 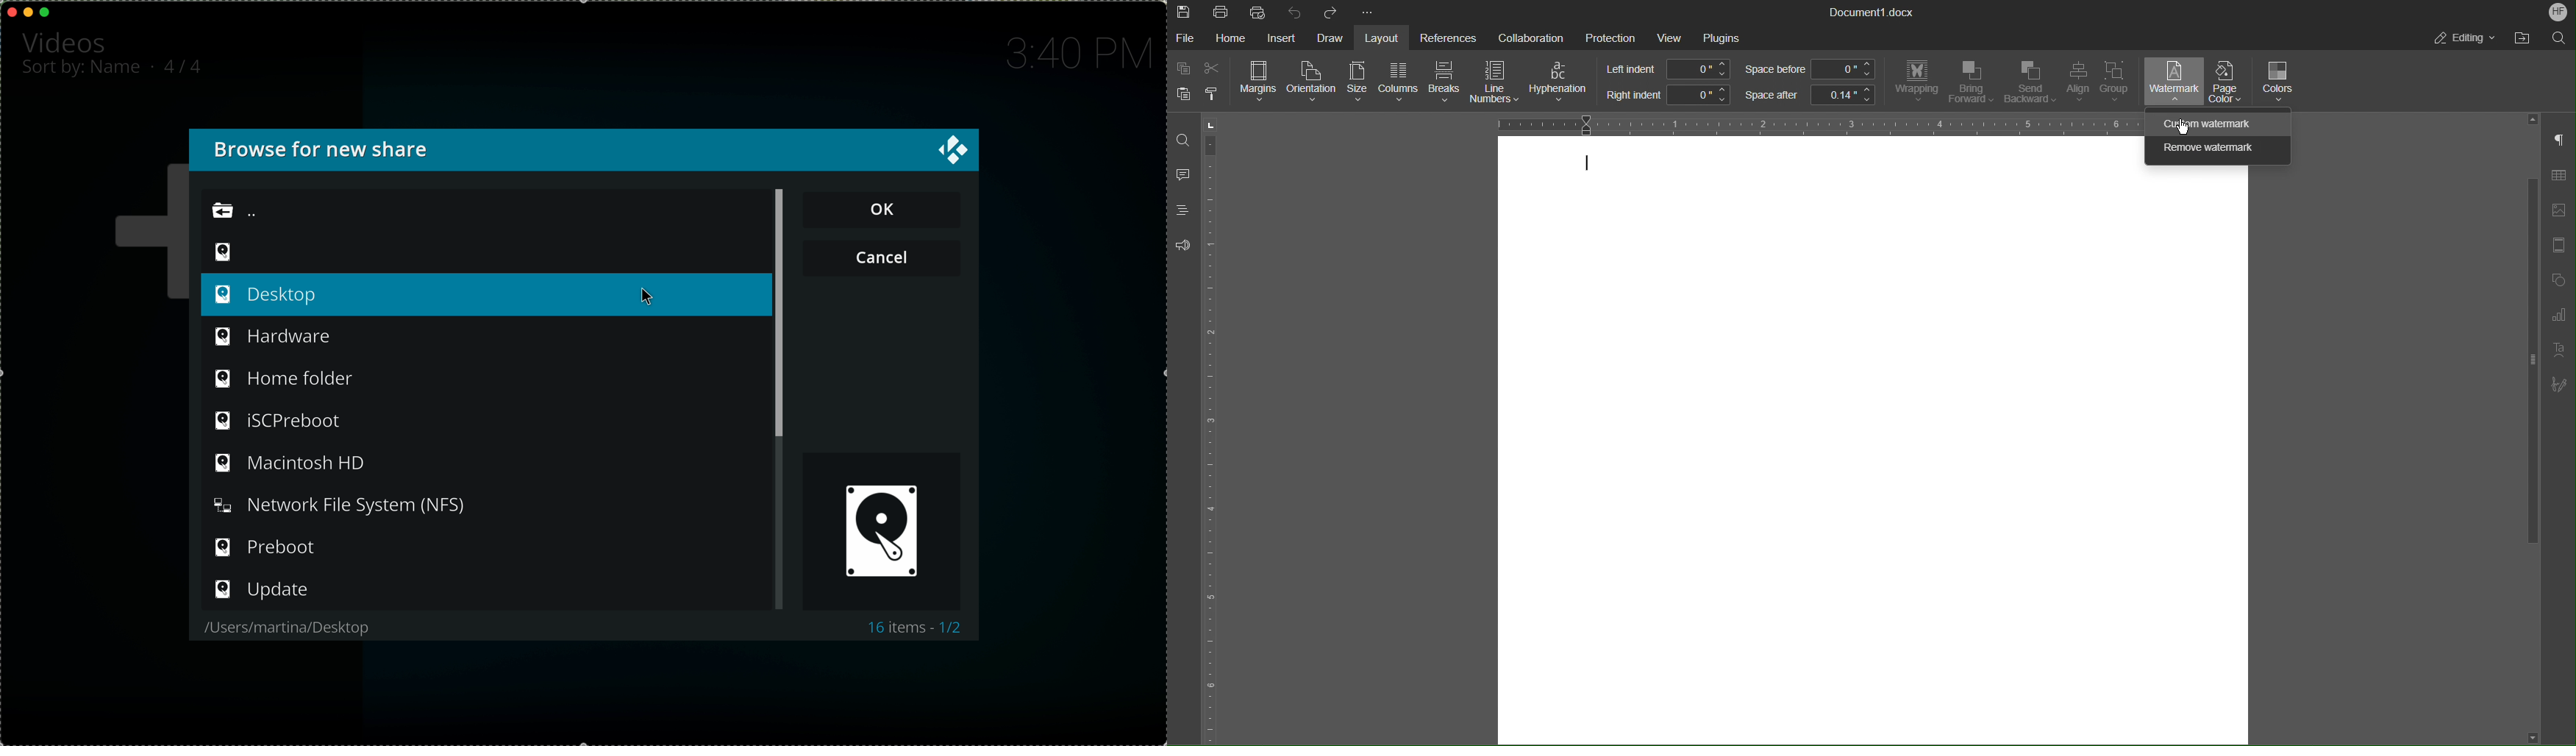 I want to click on back, so click(x=234, y=210).